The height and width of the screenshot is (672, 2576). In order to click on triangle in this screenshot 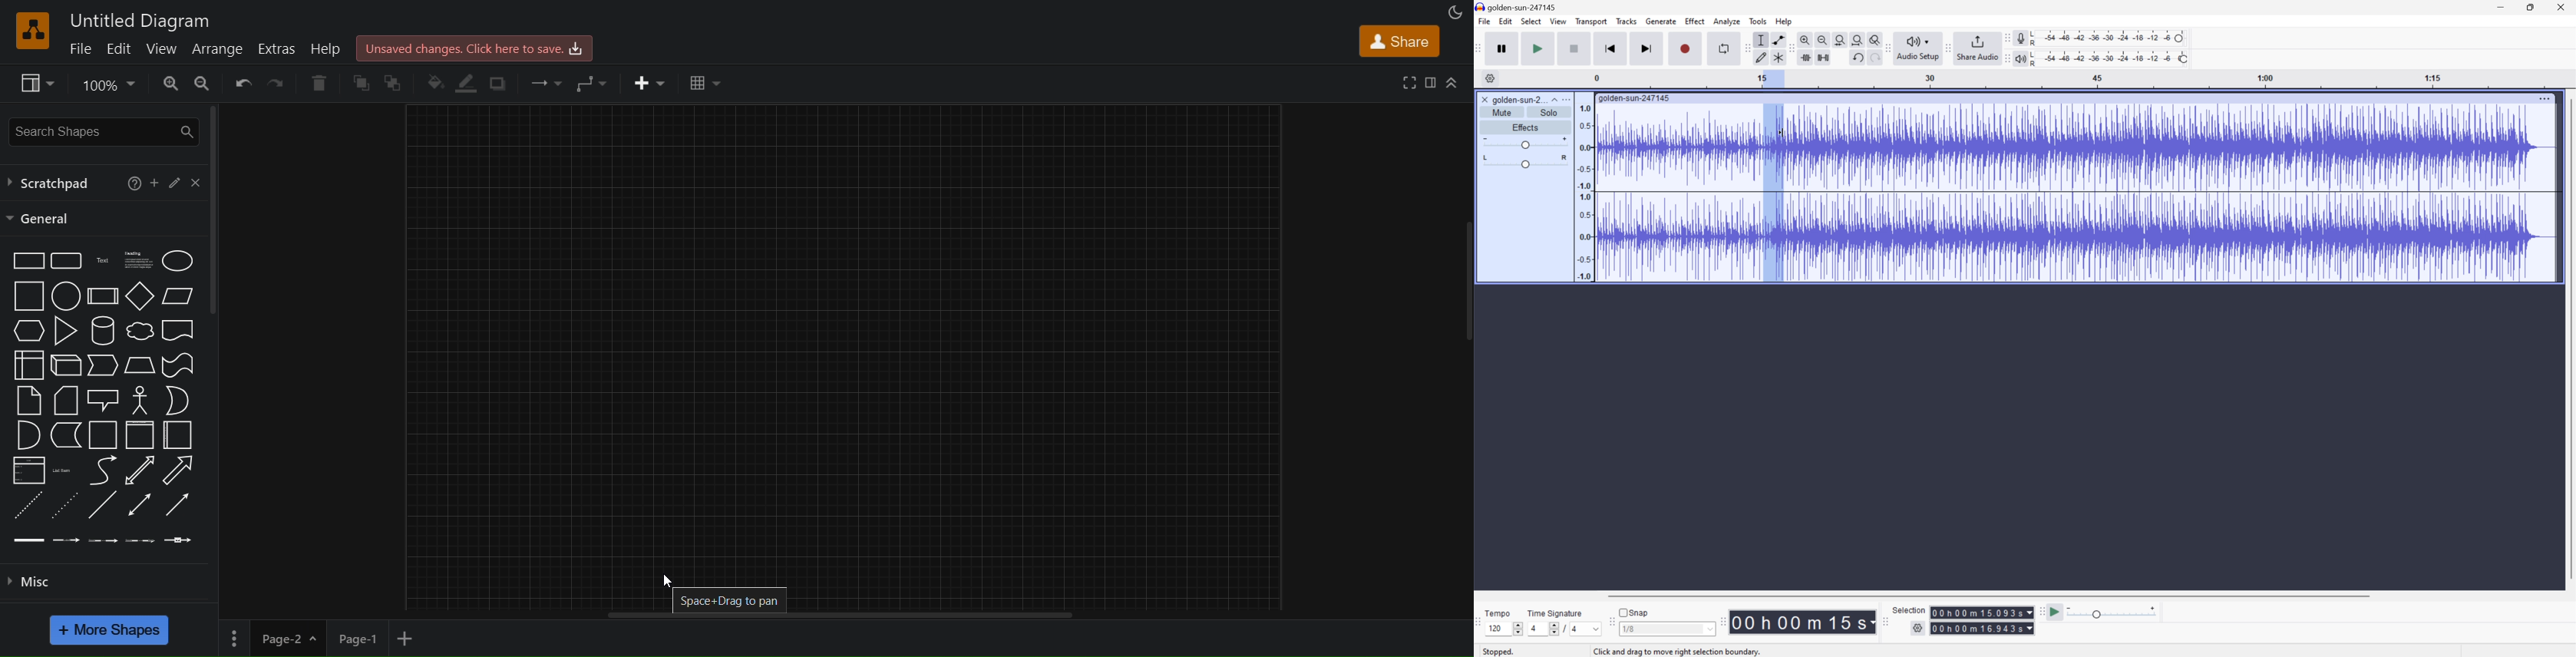, I will do `click(67, 330)`.